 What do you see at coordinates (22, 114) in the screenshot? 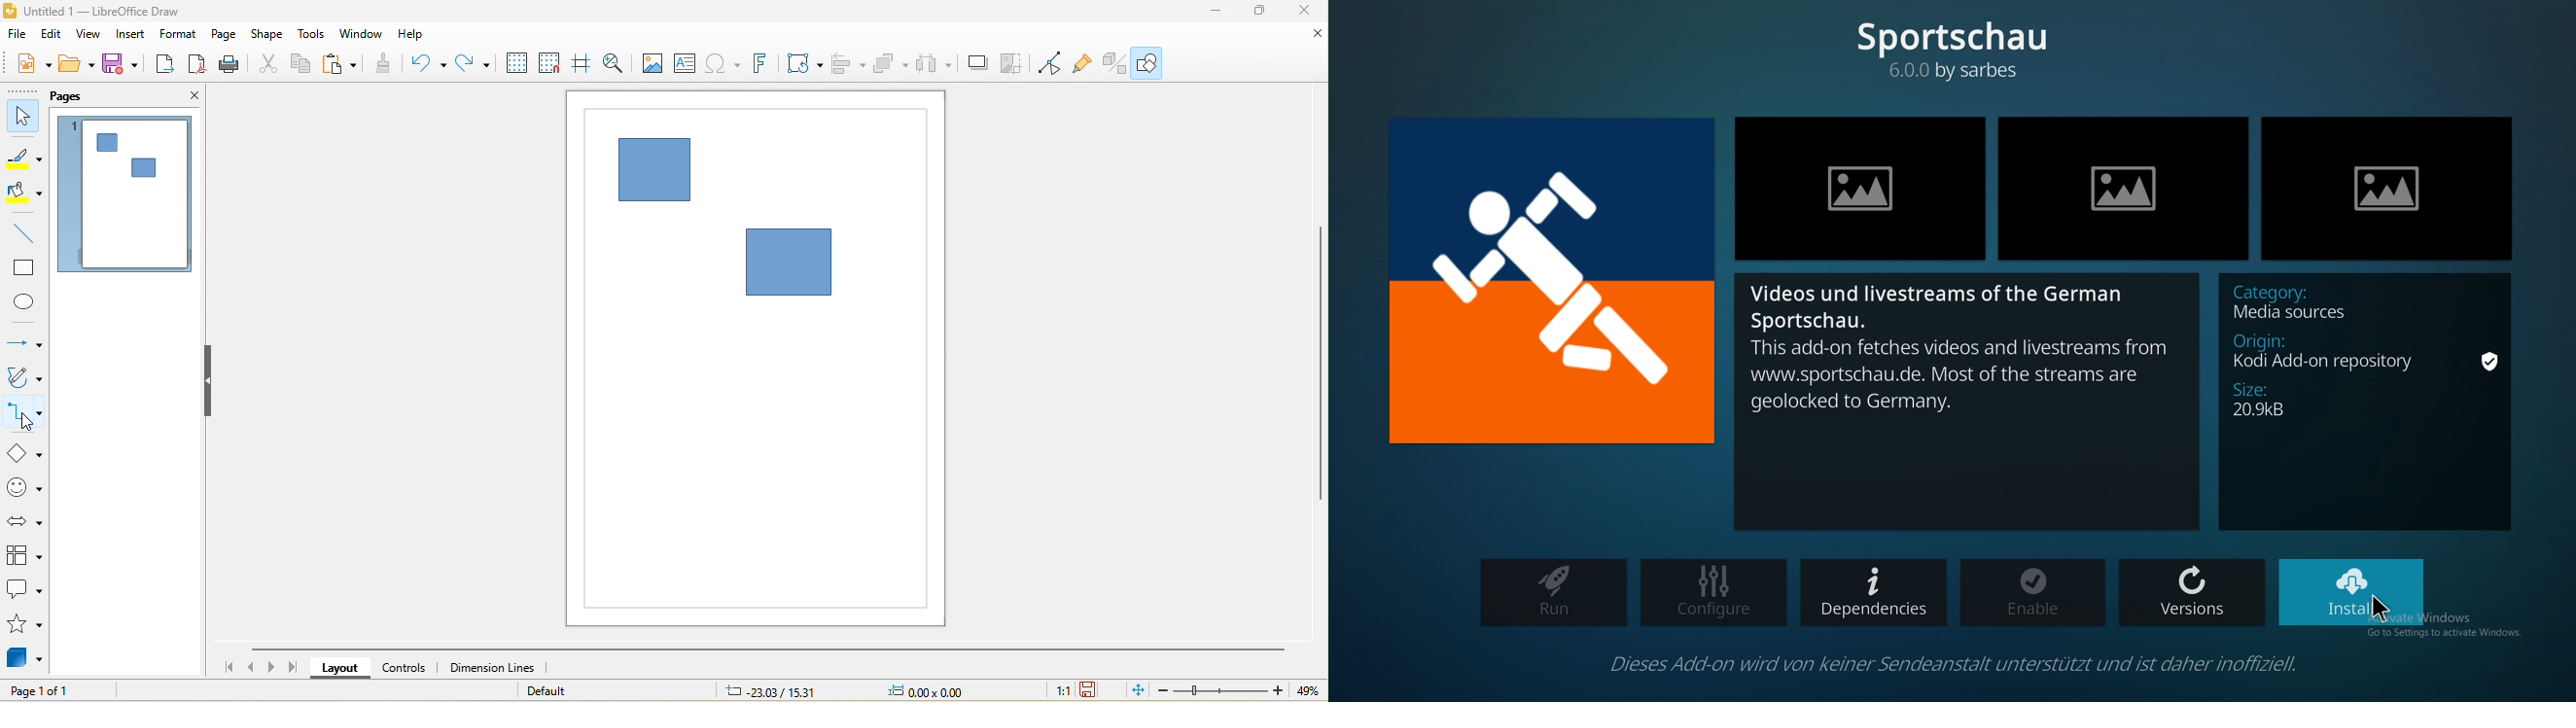
I see `select` at bounding box center [22, 114].